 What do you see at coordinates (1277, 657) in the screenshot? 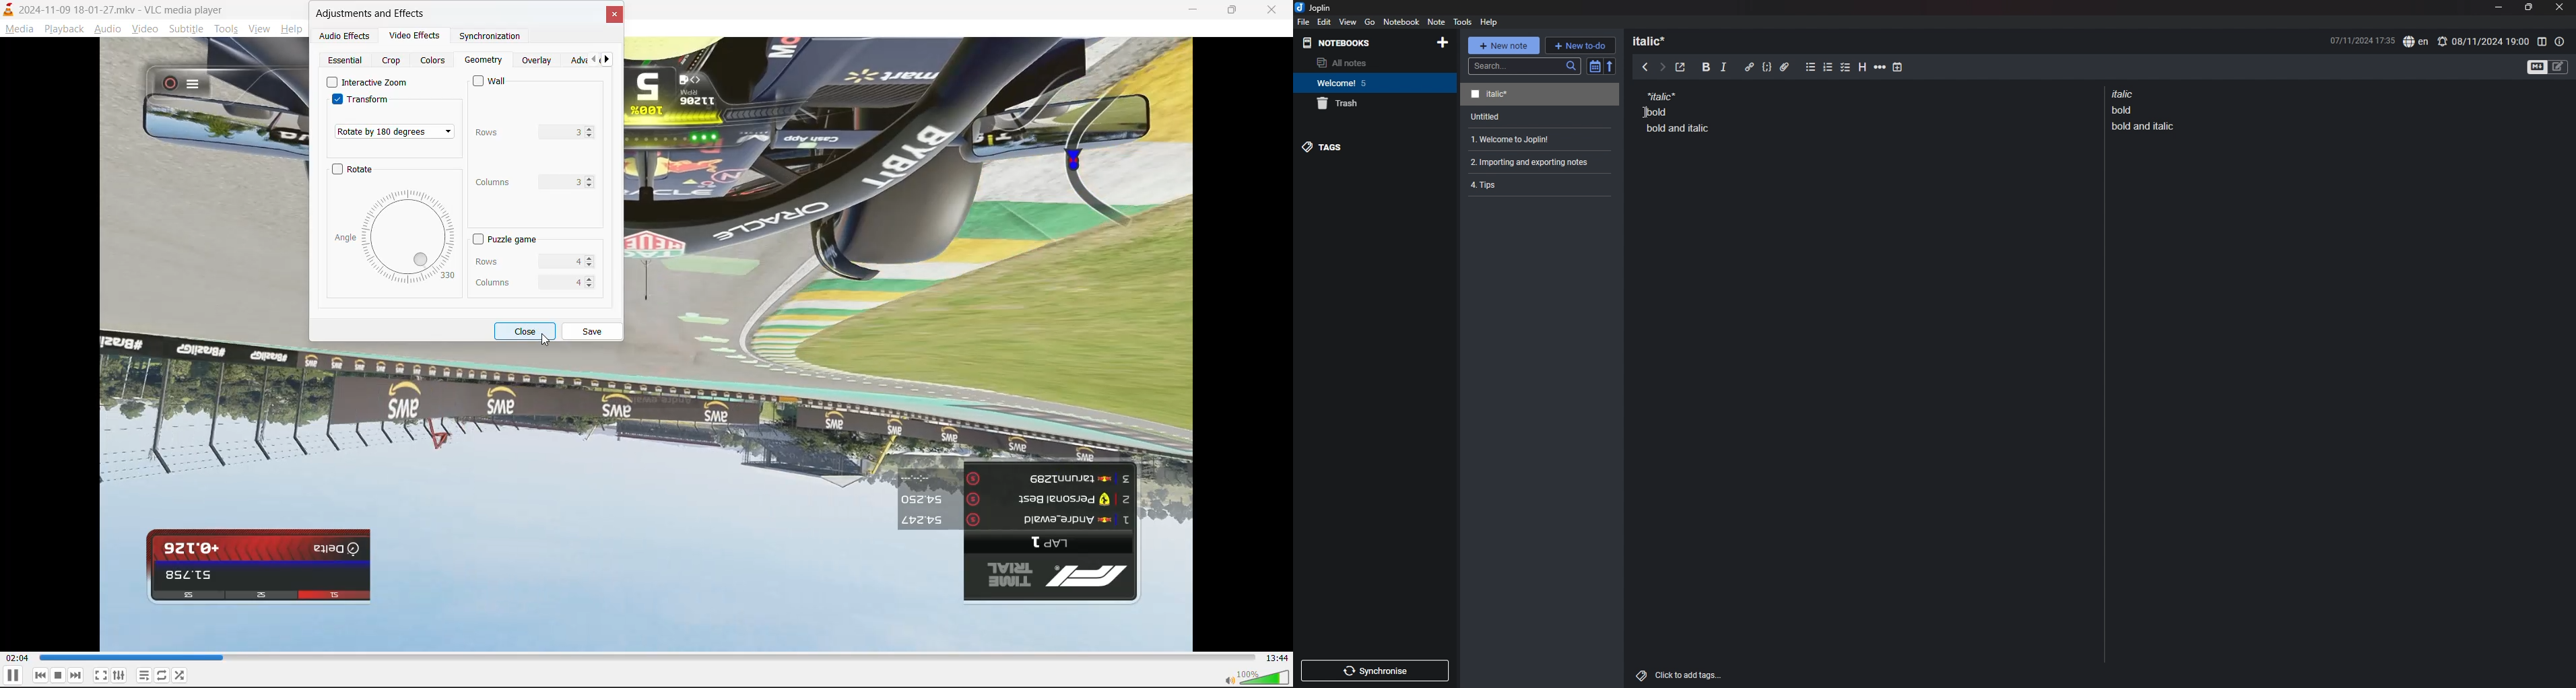
I see `total track time` at bounding box center [1277, 657].